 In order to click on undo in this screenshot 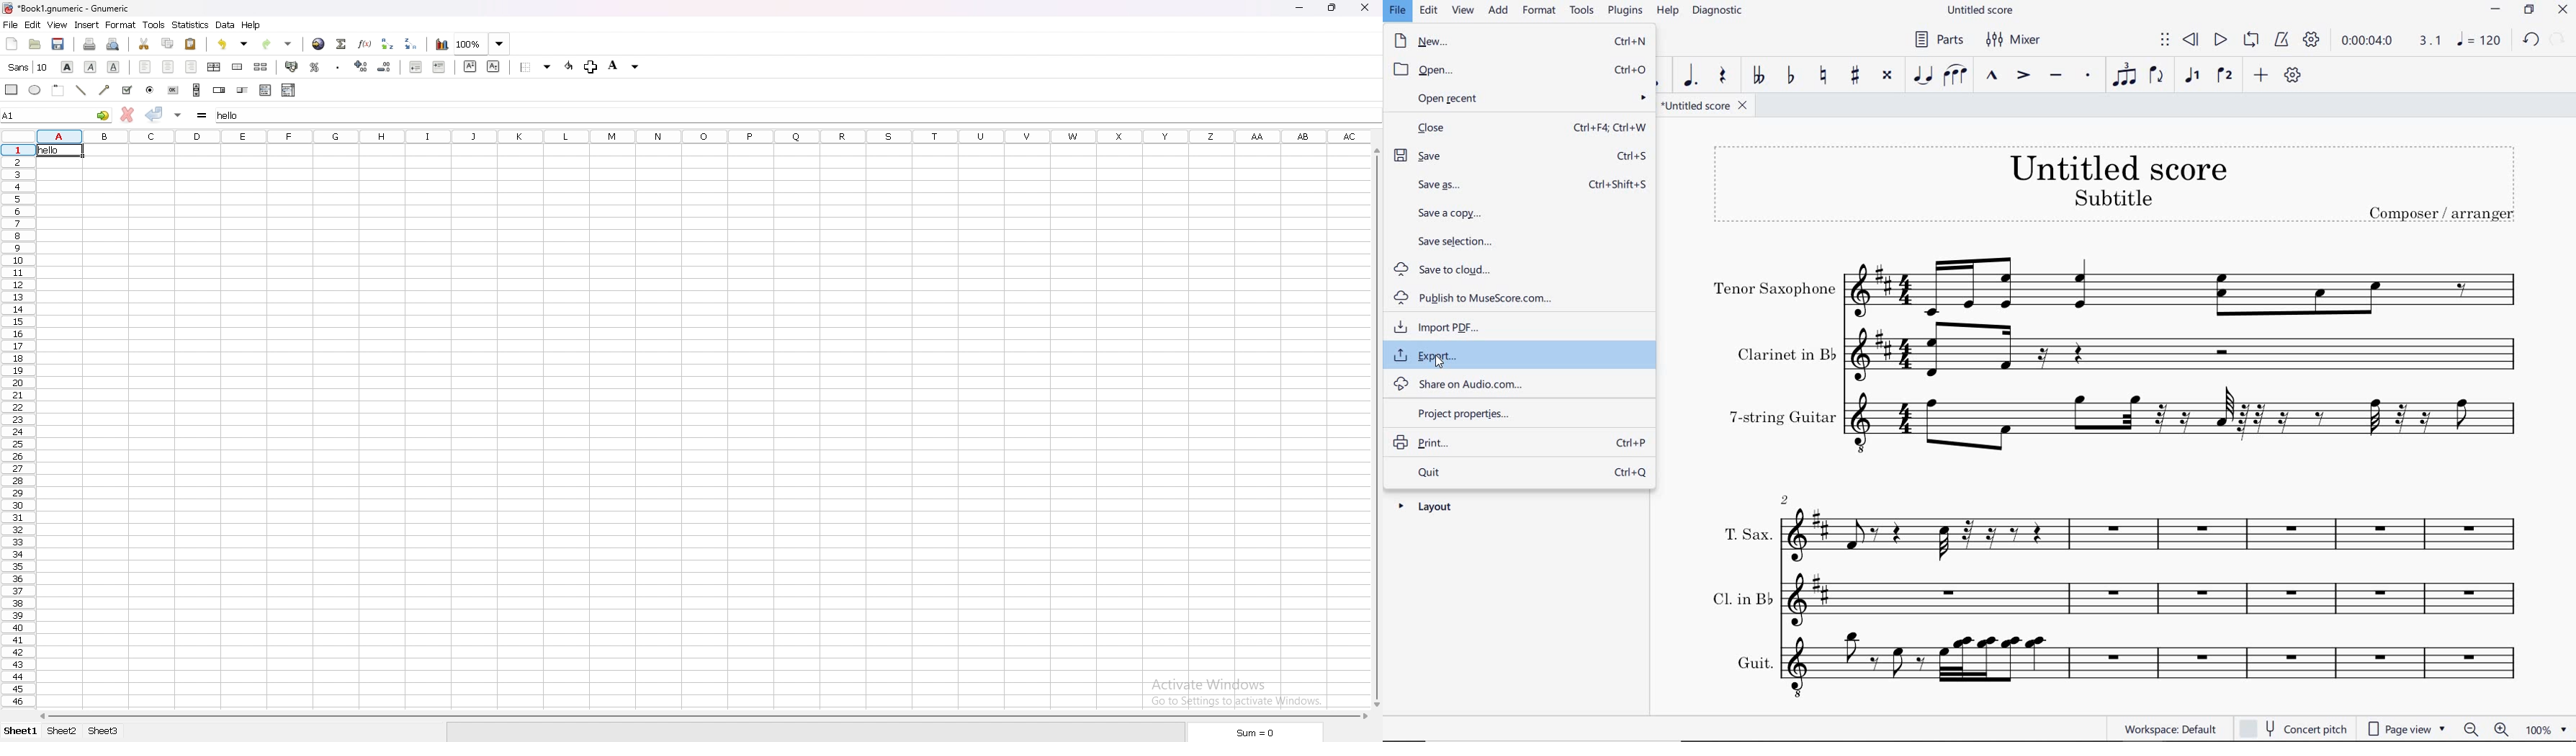, I will do `click(233, 44)`.